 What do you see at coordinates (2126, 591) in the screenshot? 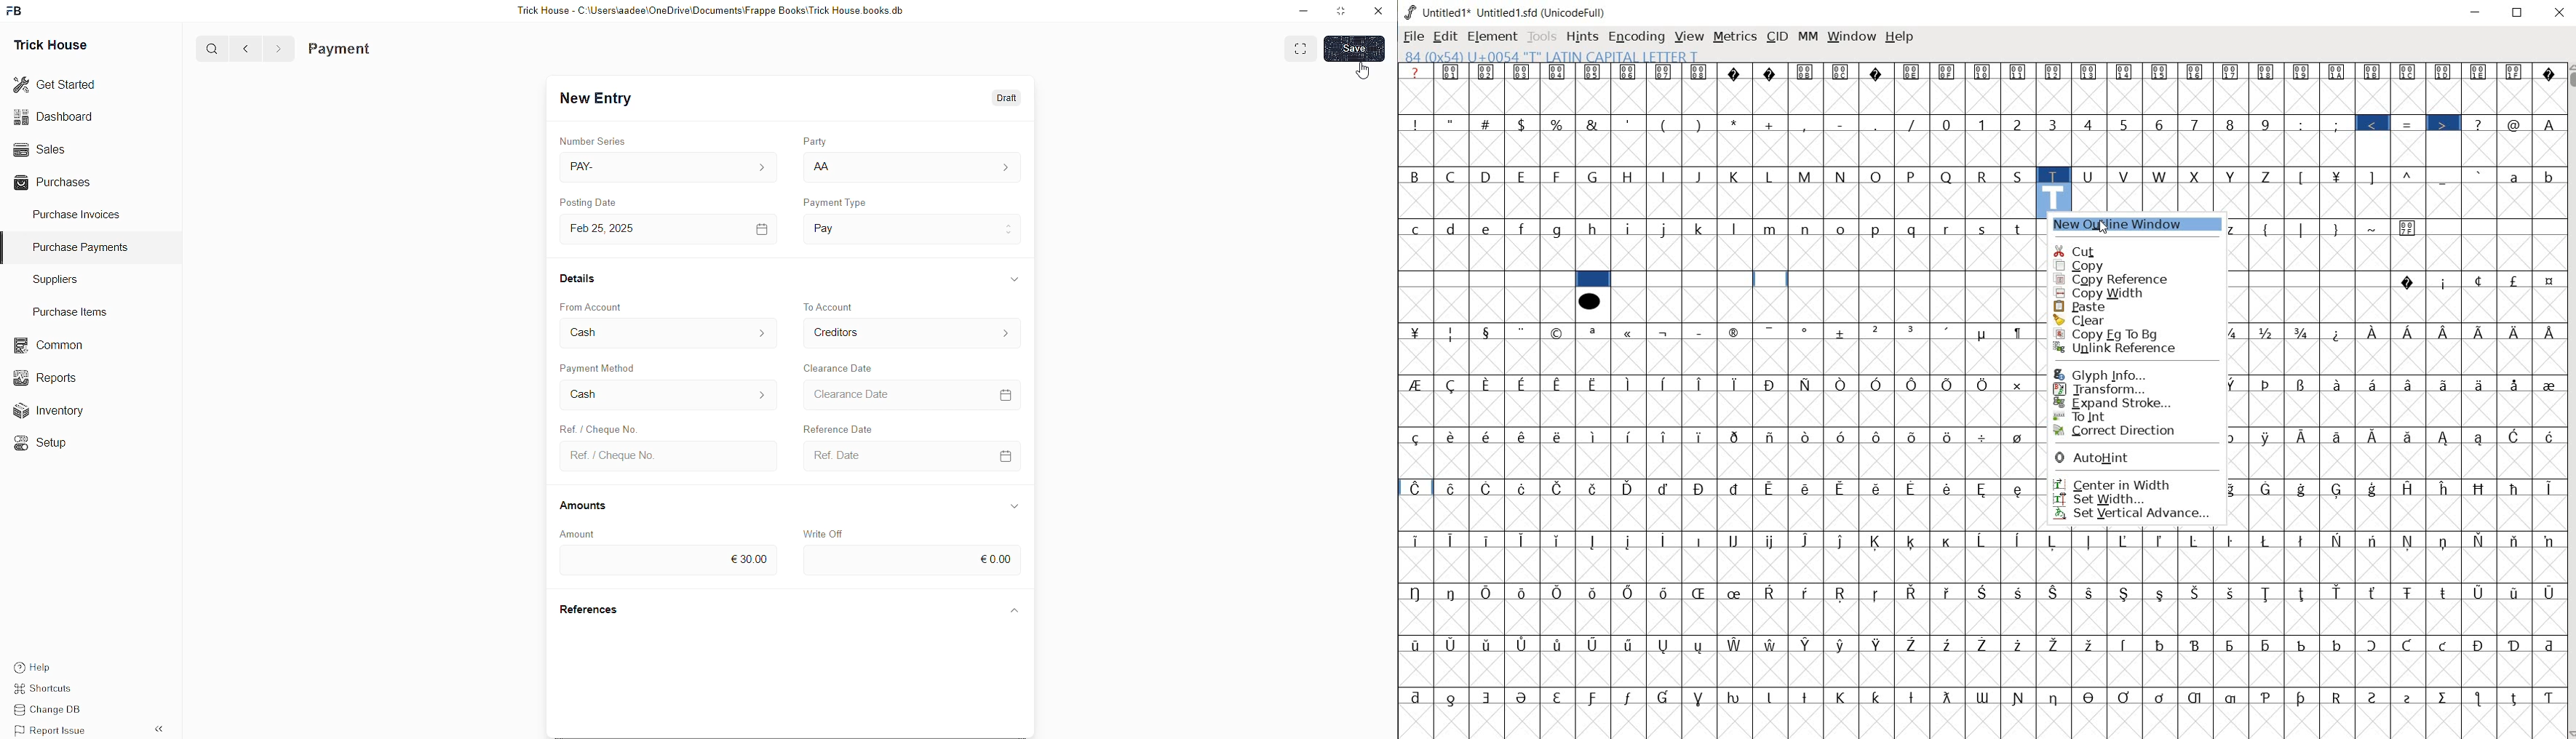
I see `Symbol` at bounding box center [2126, 591].